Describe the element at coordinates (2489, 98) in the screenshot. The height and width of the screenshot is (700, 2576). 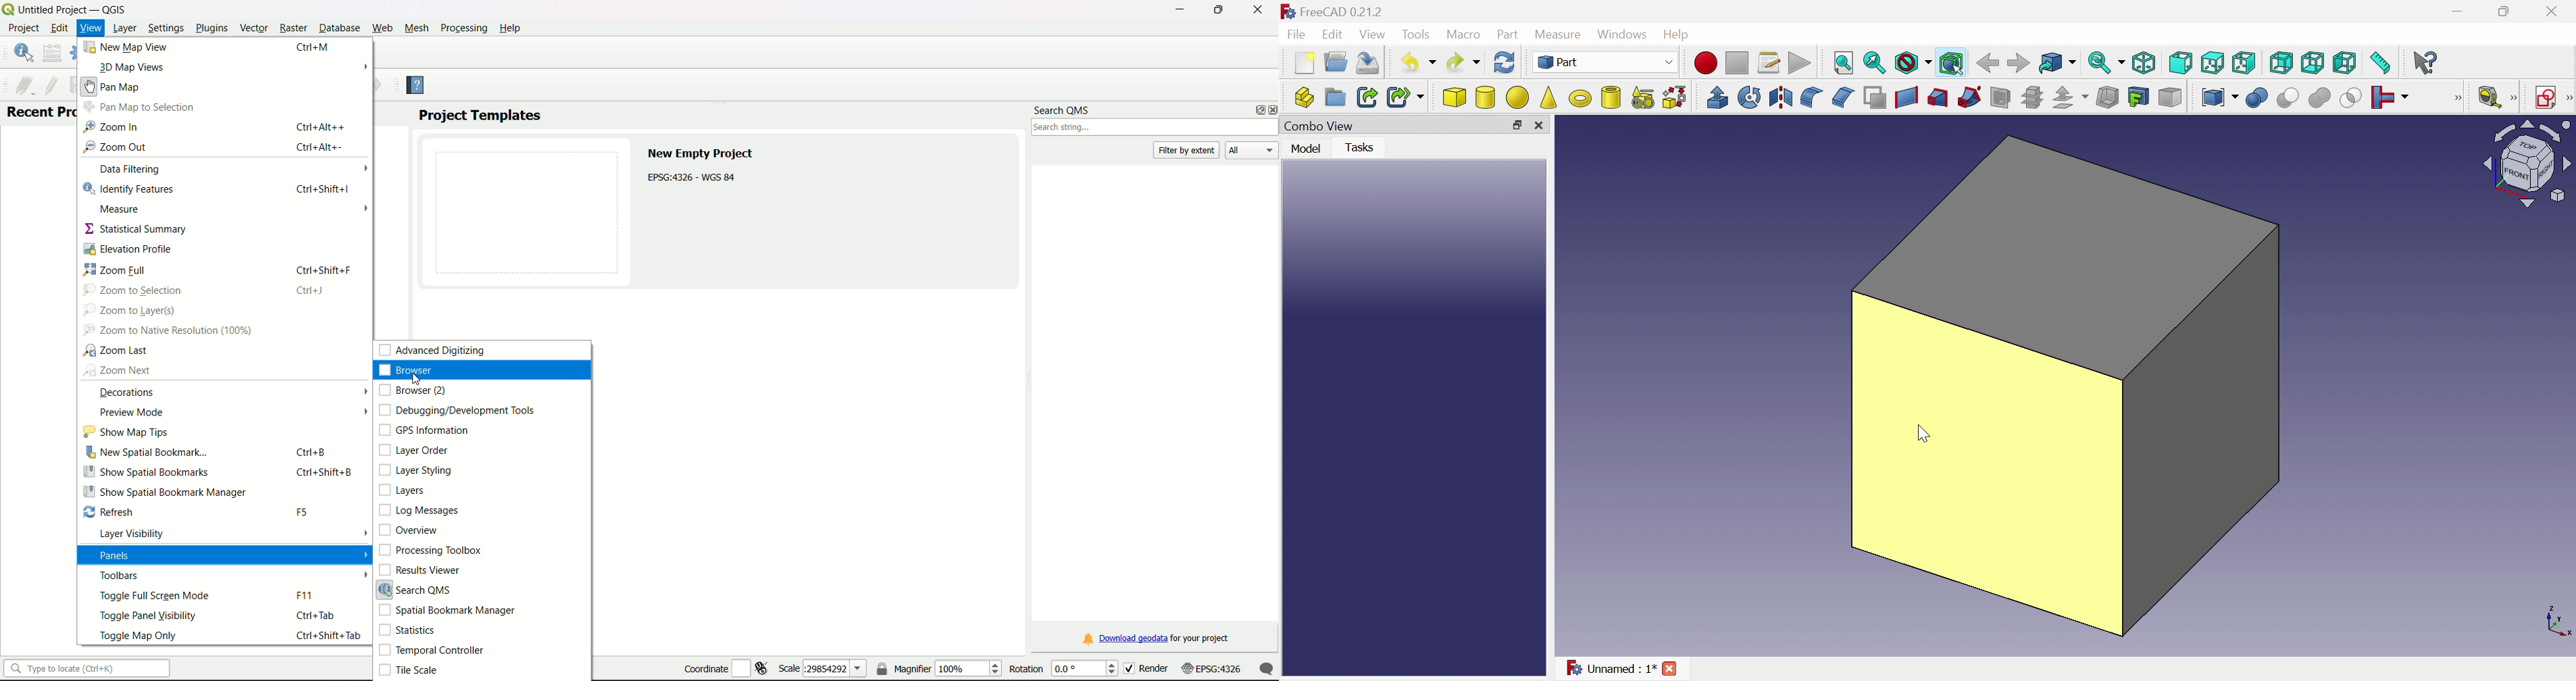
I see `Measure liner` at that location.